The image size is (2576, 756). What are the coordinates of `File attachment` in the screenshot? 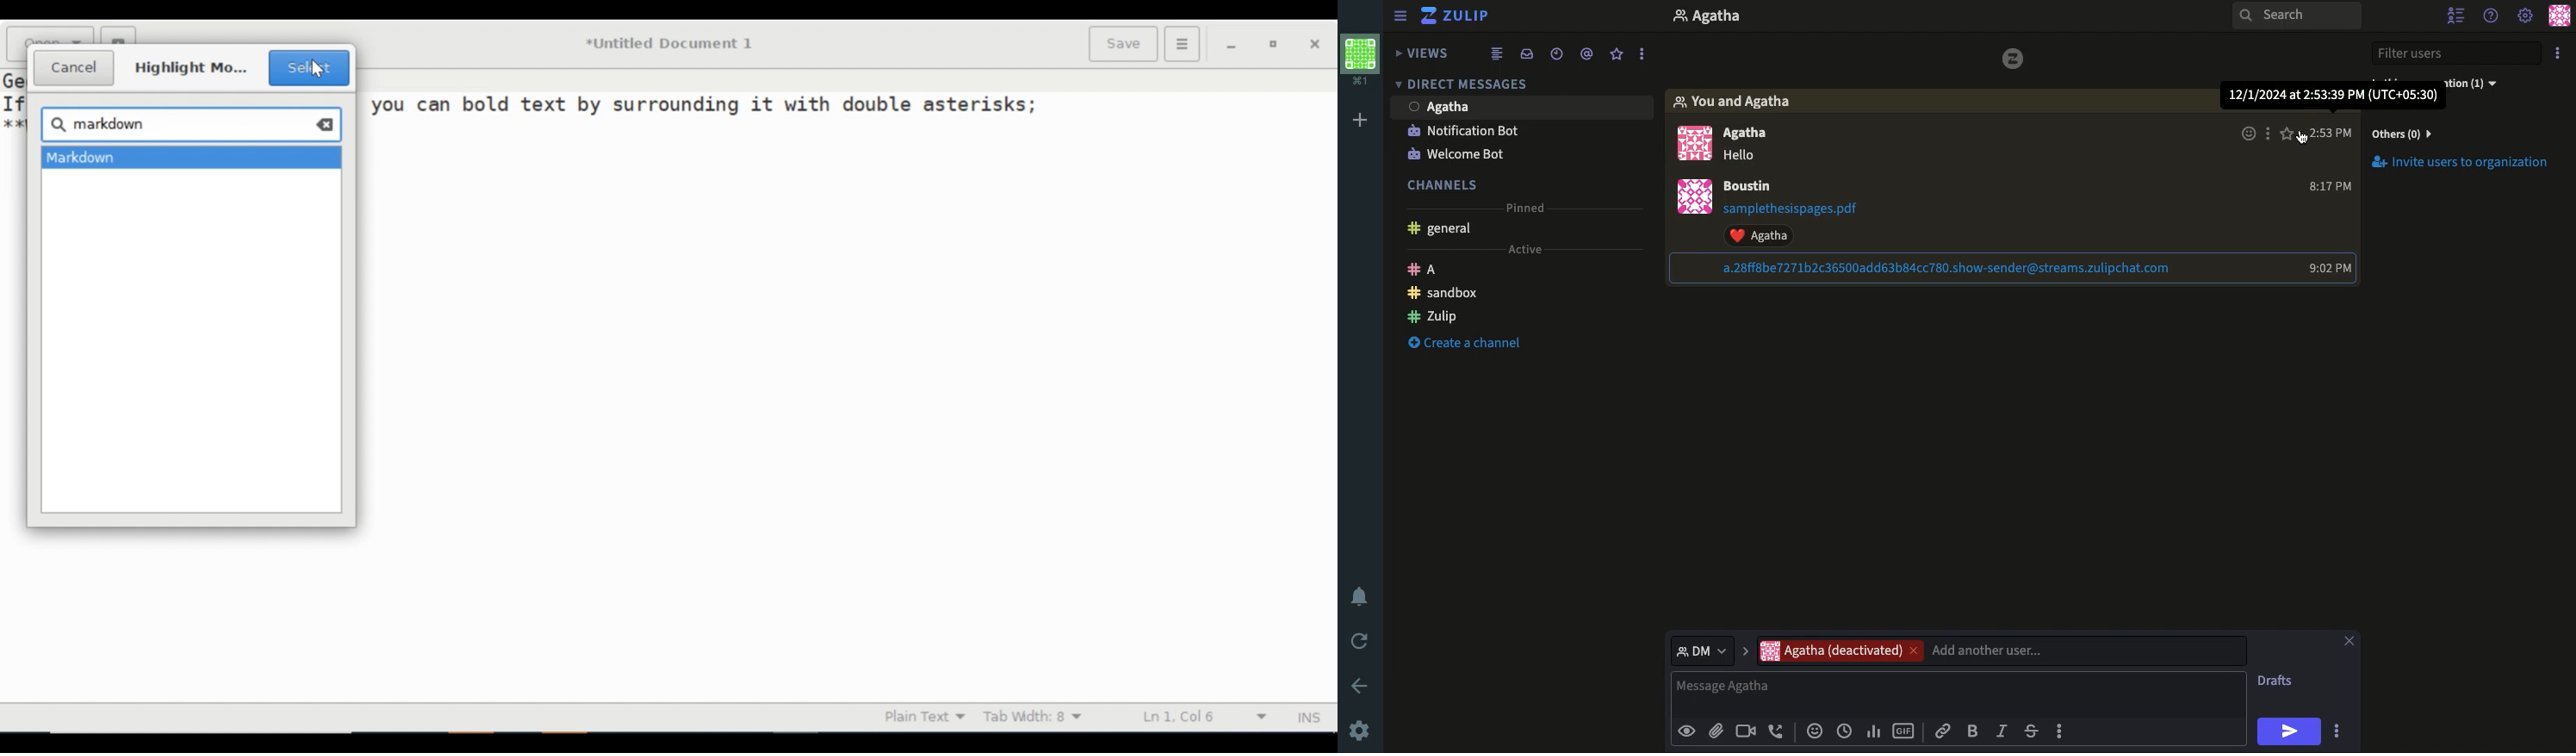 It's located at (1716, 729).